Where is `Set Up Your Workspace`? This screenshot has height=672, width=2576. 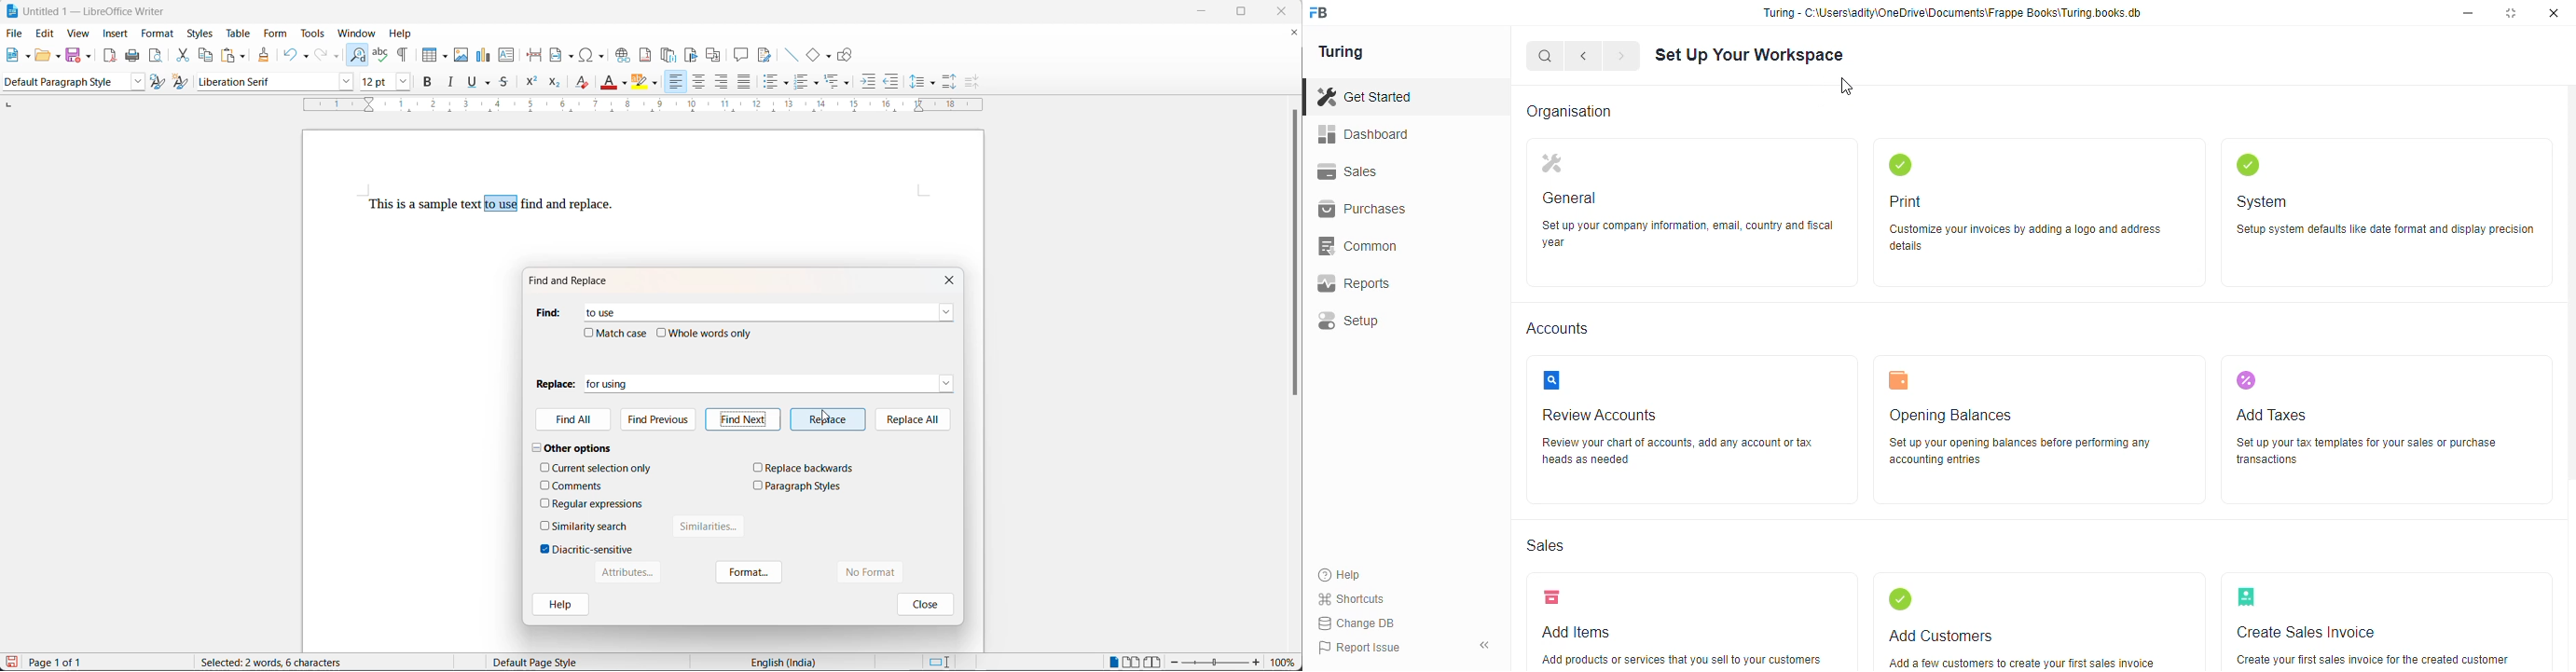
Set Up Your Workspace is located at coordinates (1757, 55).